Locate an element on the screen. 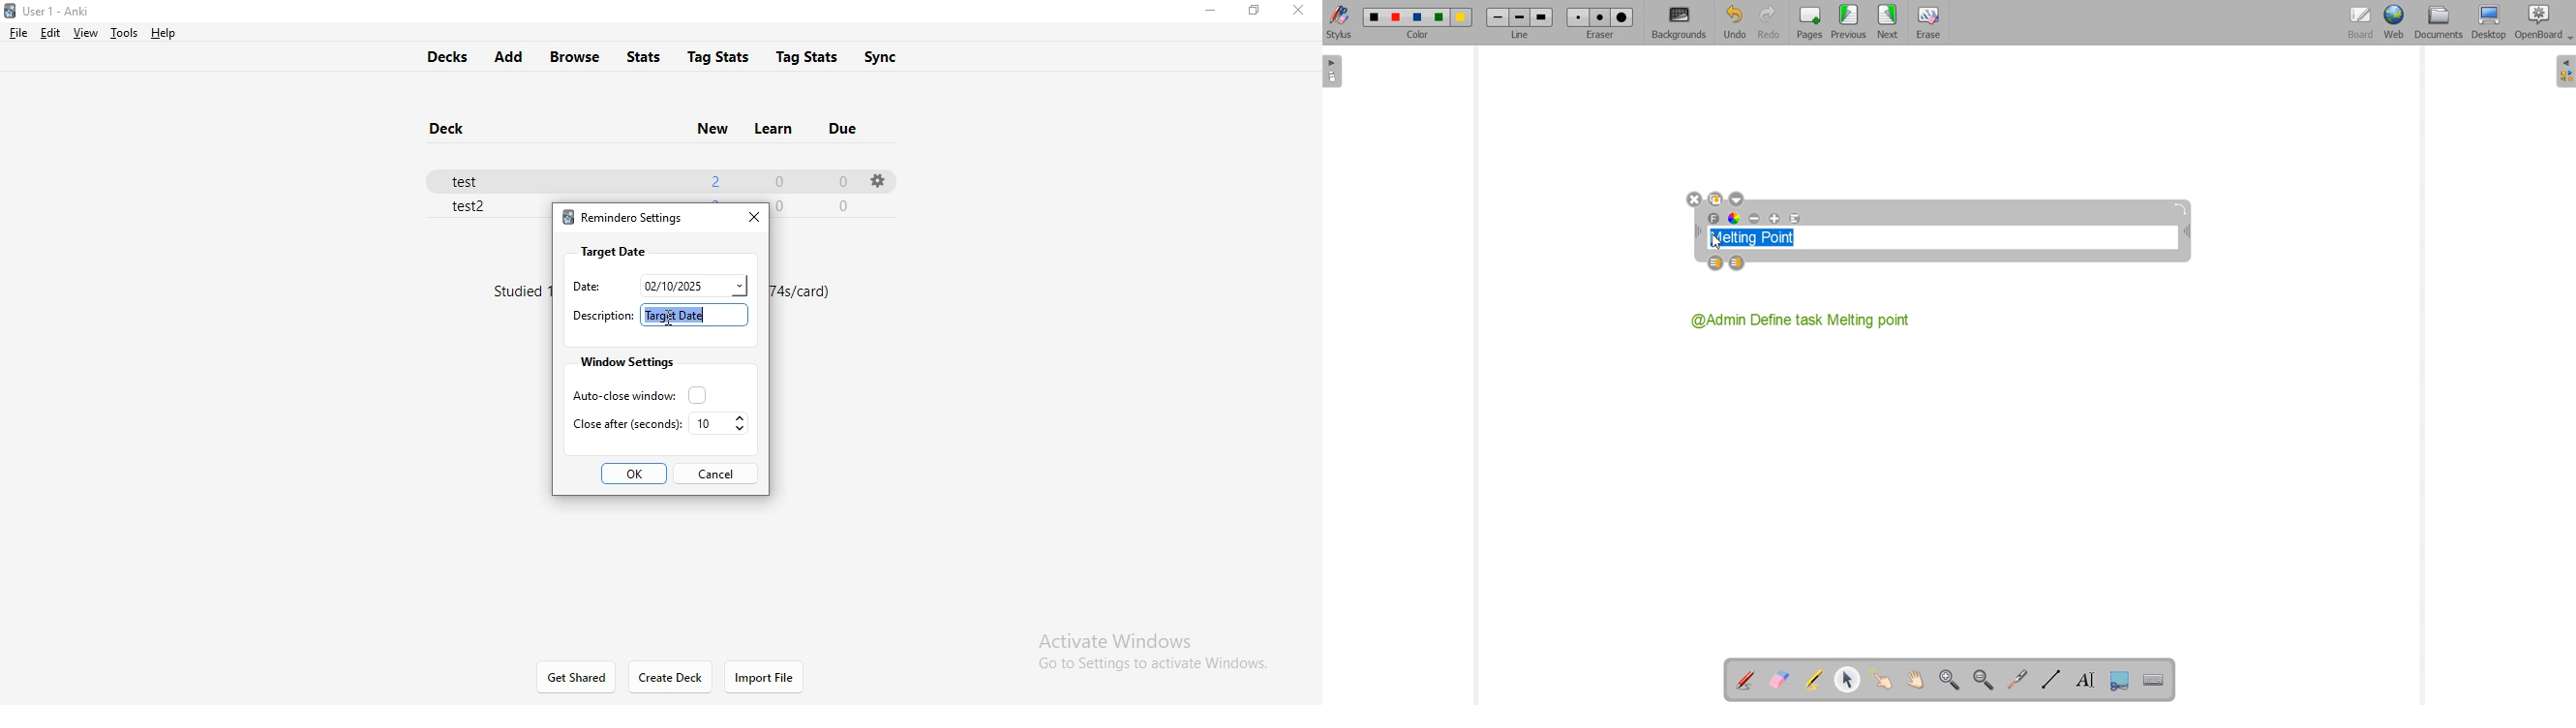  due is located at coordinates (846, 126).